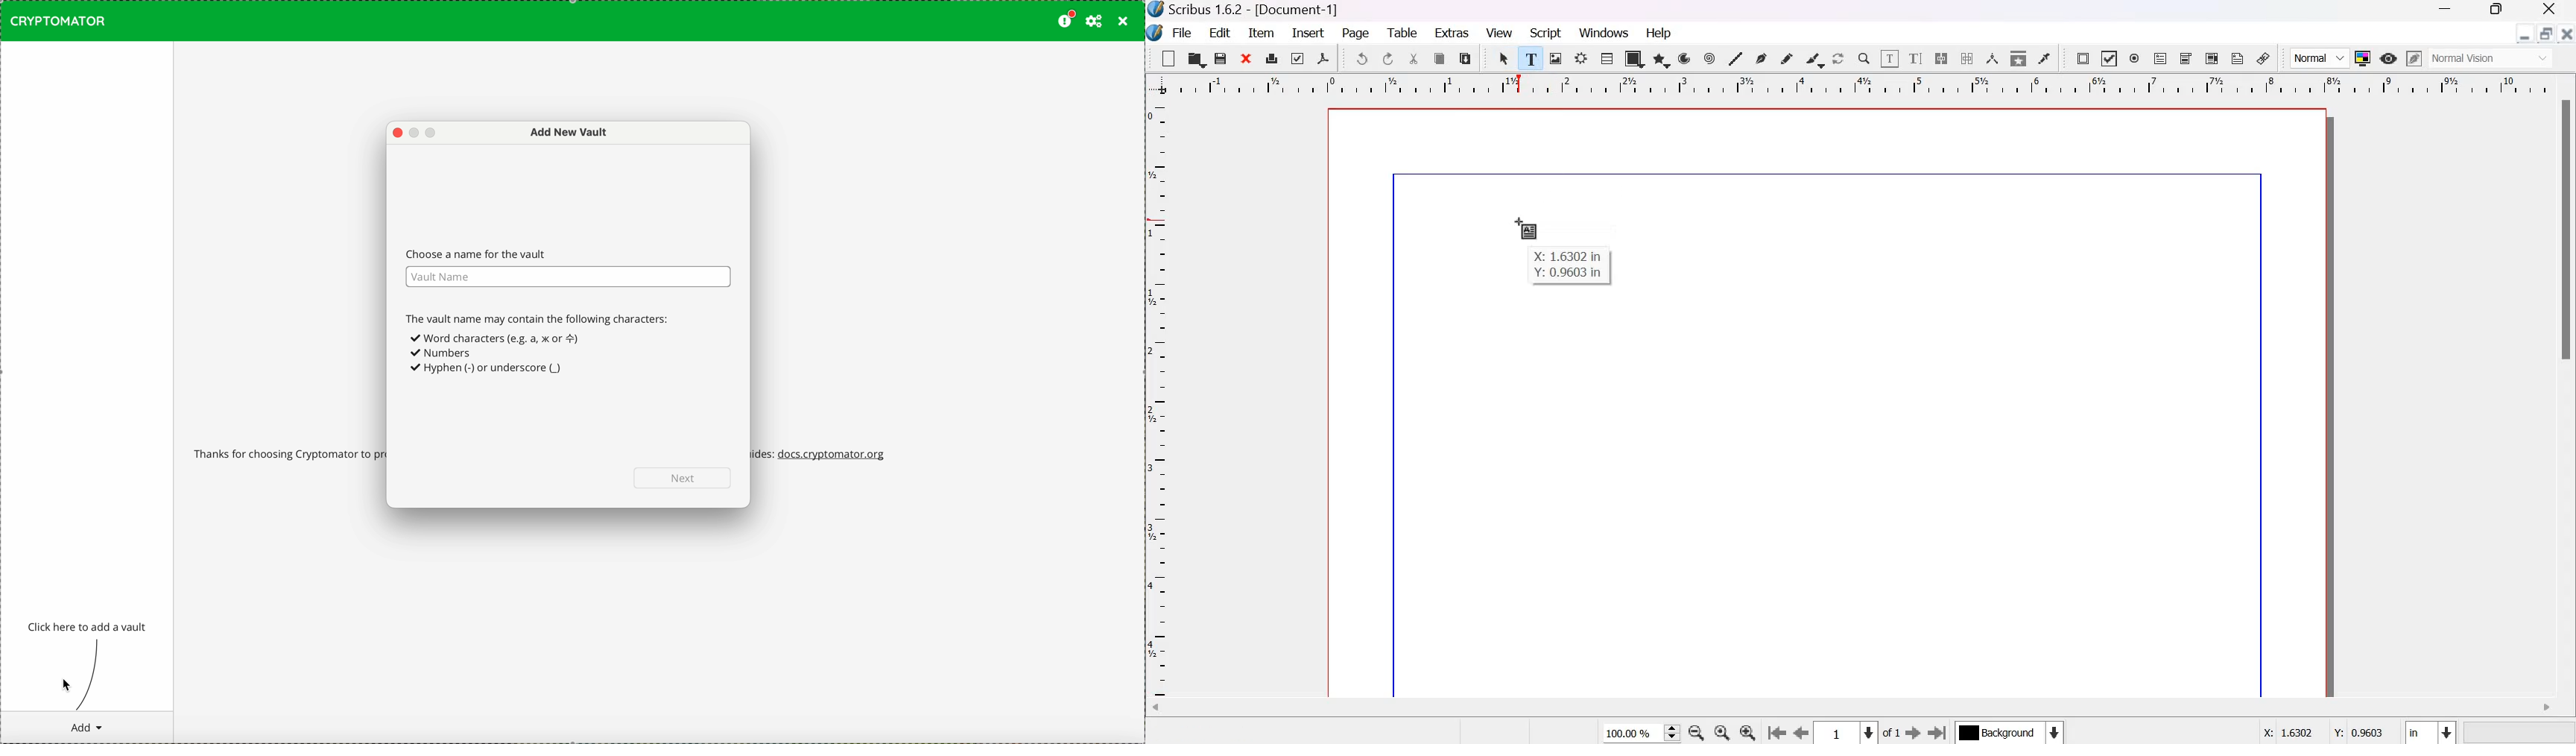 This screenshot has width=2576, height=756. What do you see at coordinates (2525, 34) in the screenshot?
I see `minimize` at bounding box center [2525, 34].